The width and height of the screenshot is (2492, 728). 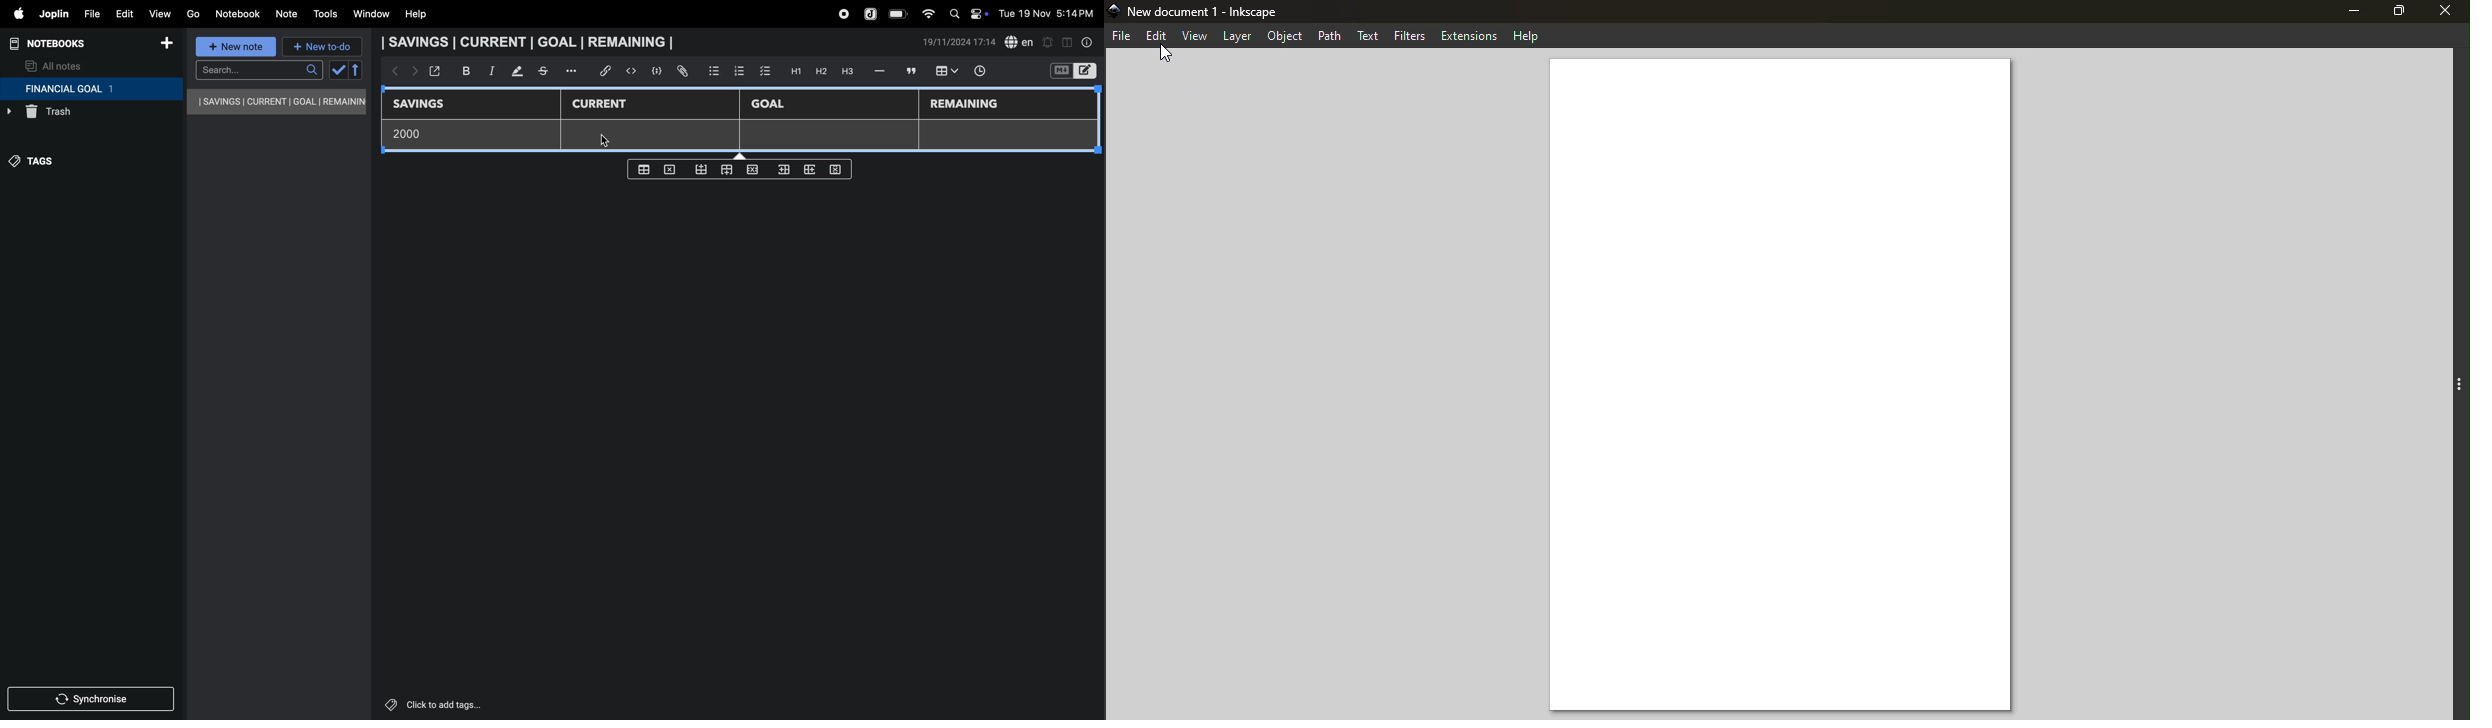 I want to click on from bottom, so click(x=702, y=170).